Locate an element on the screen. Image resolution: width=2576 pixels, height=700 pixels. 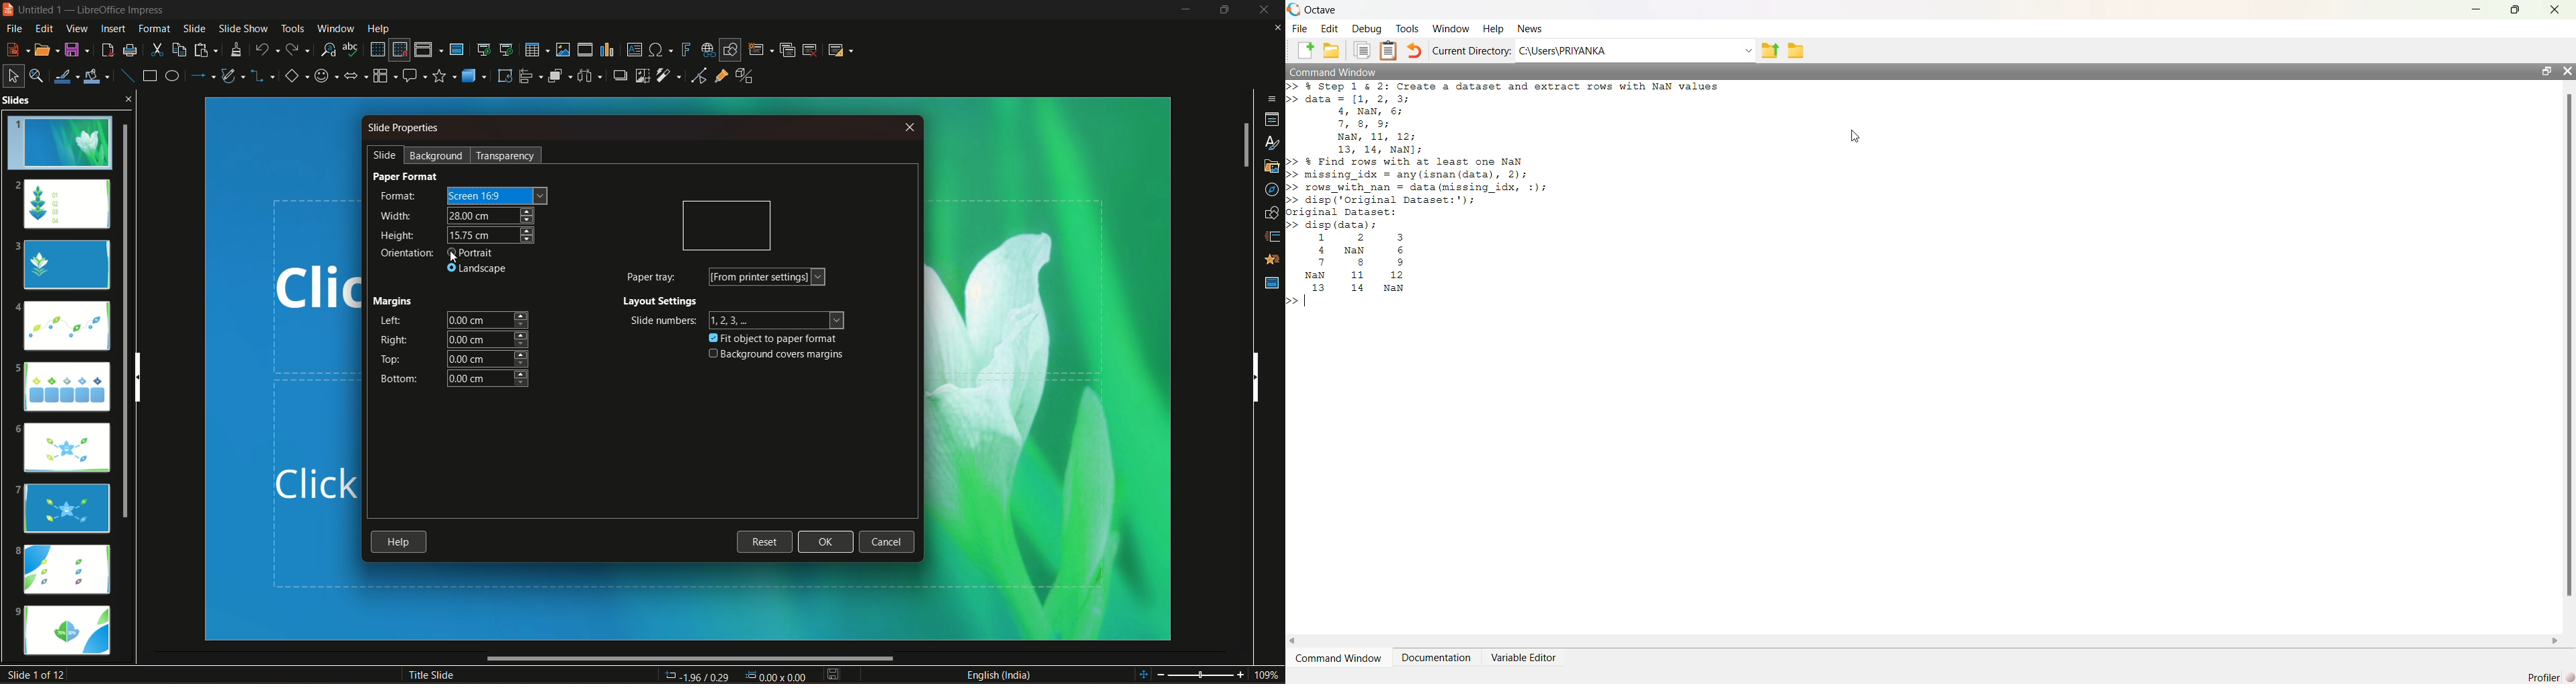
clone formatting is located at coordinates (238, 50).